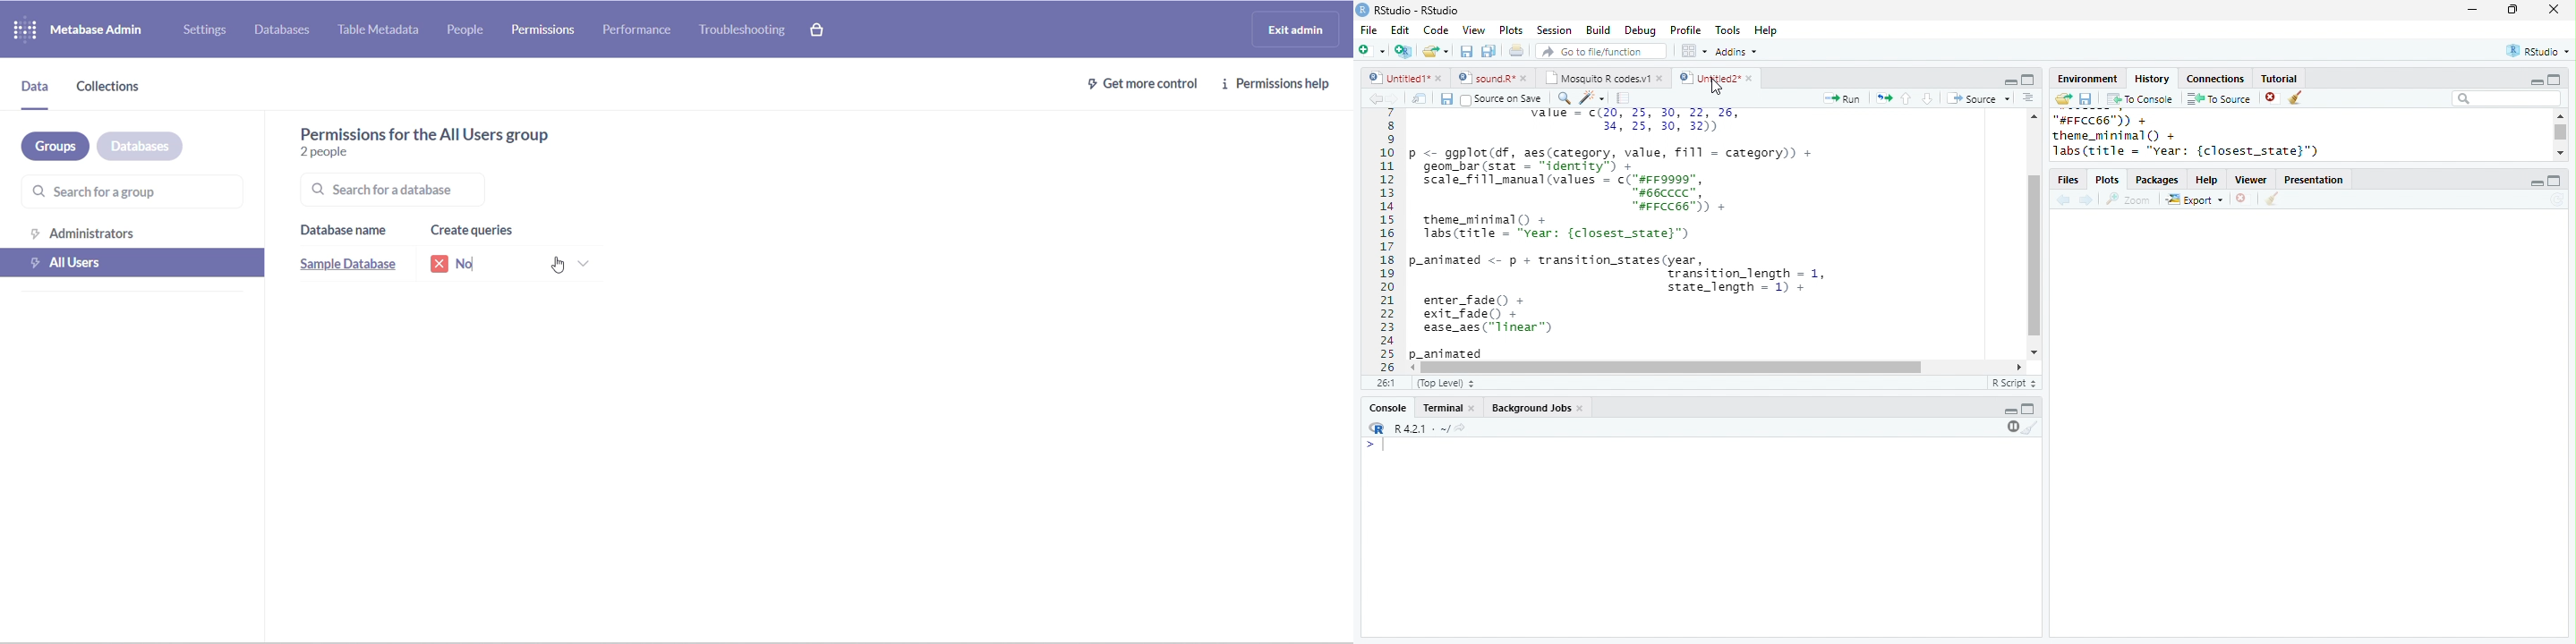 This screenshot has height=644, width=2576. What do you see at coordinates (2554, 9) in the screenshot?
I see `close` at bounding box center [2554, 9].